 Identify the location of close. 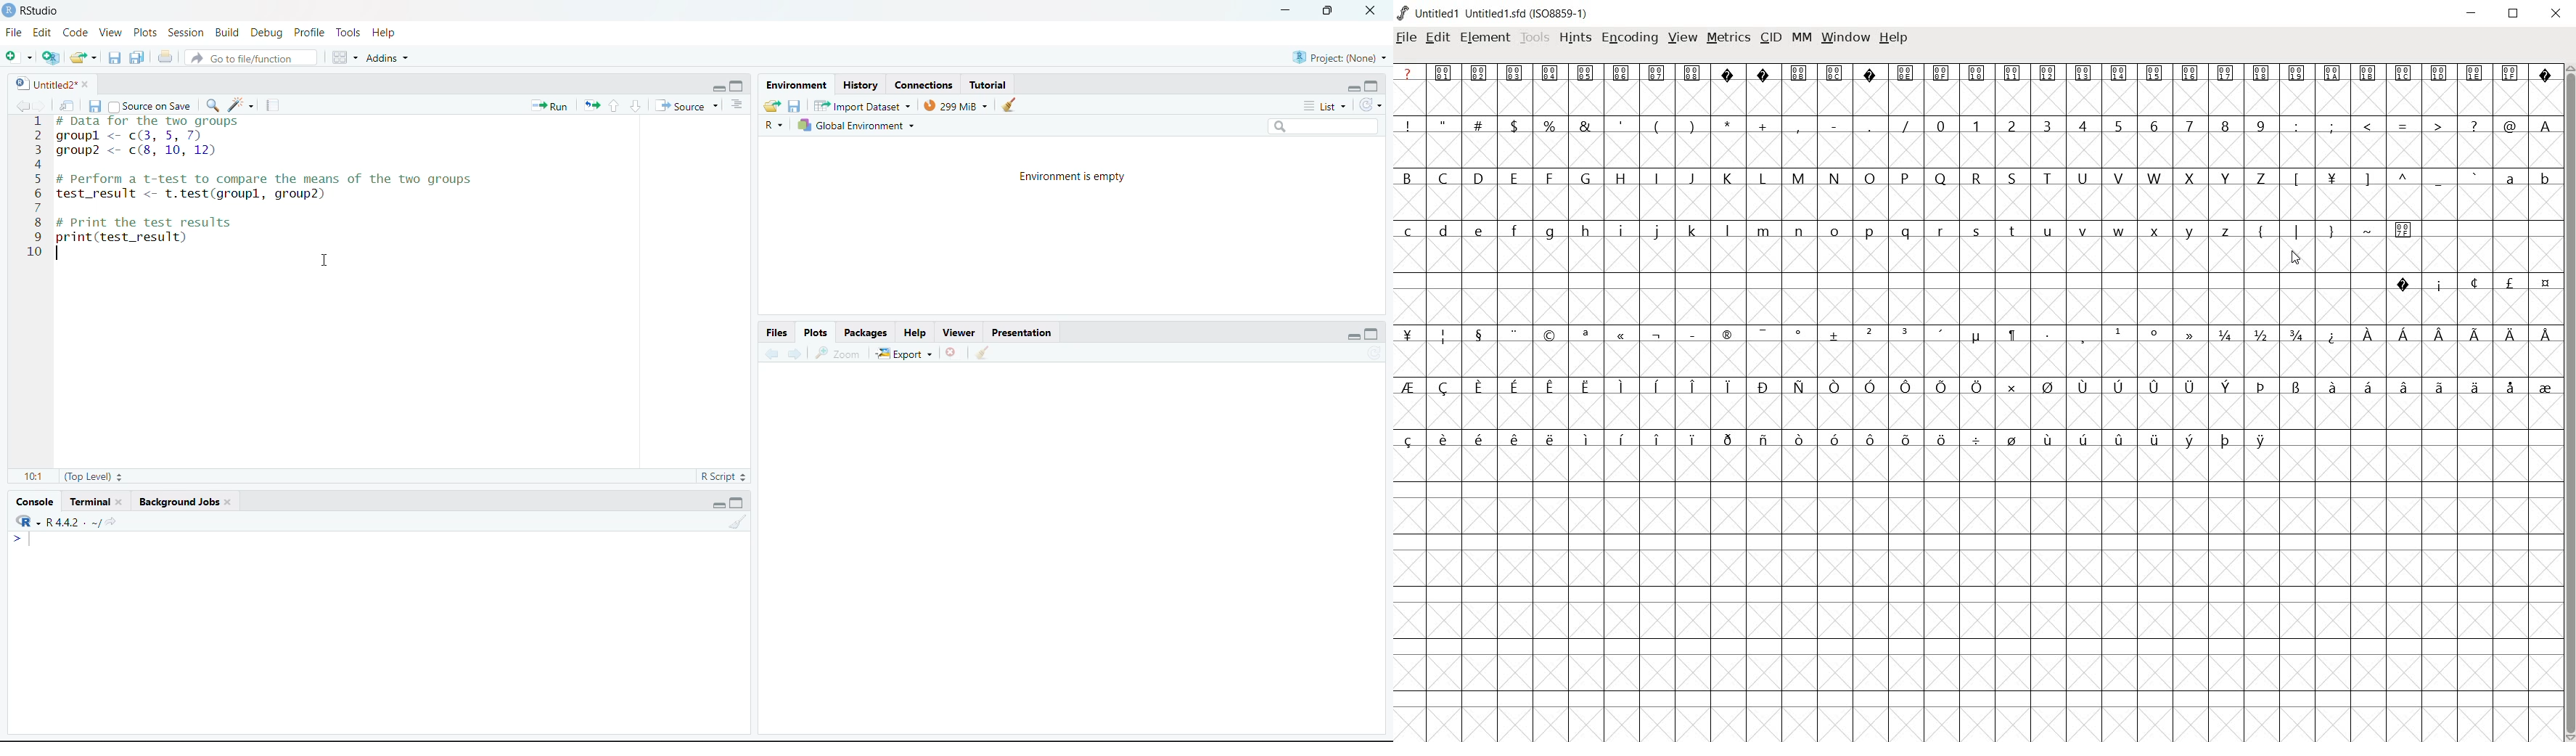
(88, 84).